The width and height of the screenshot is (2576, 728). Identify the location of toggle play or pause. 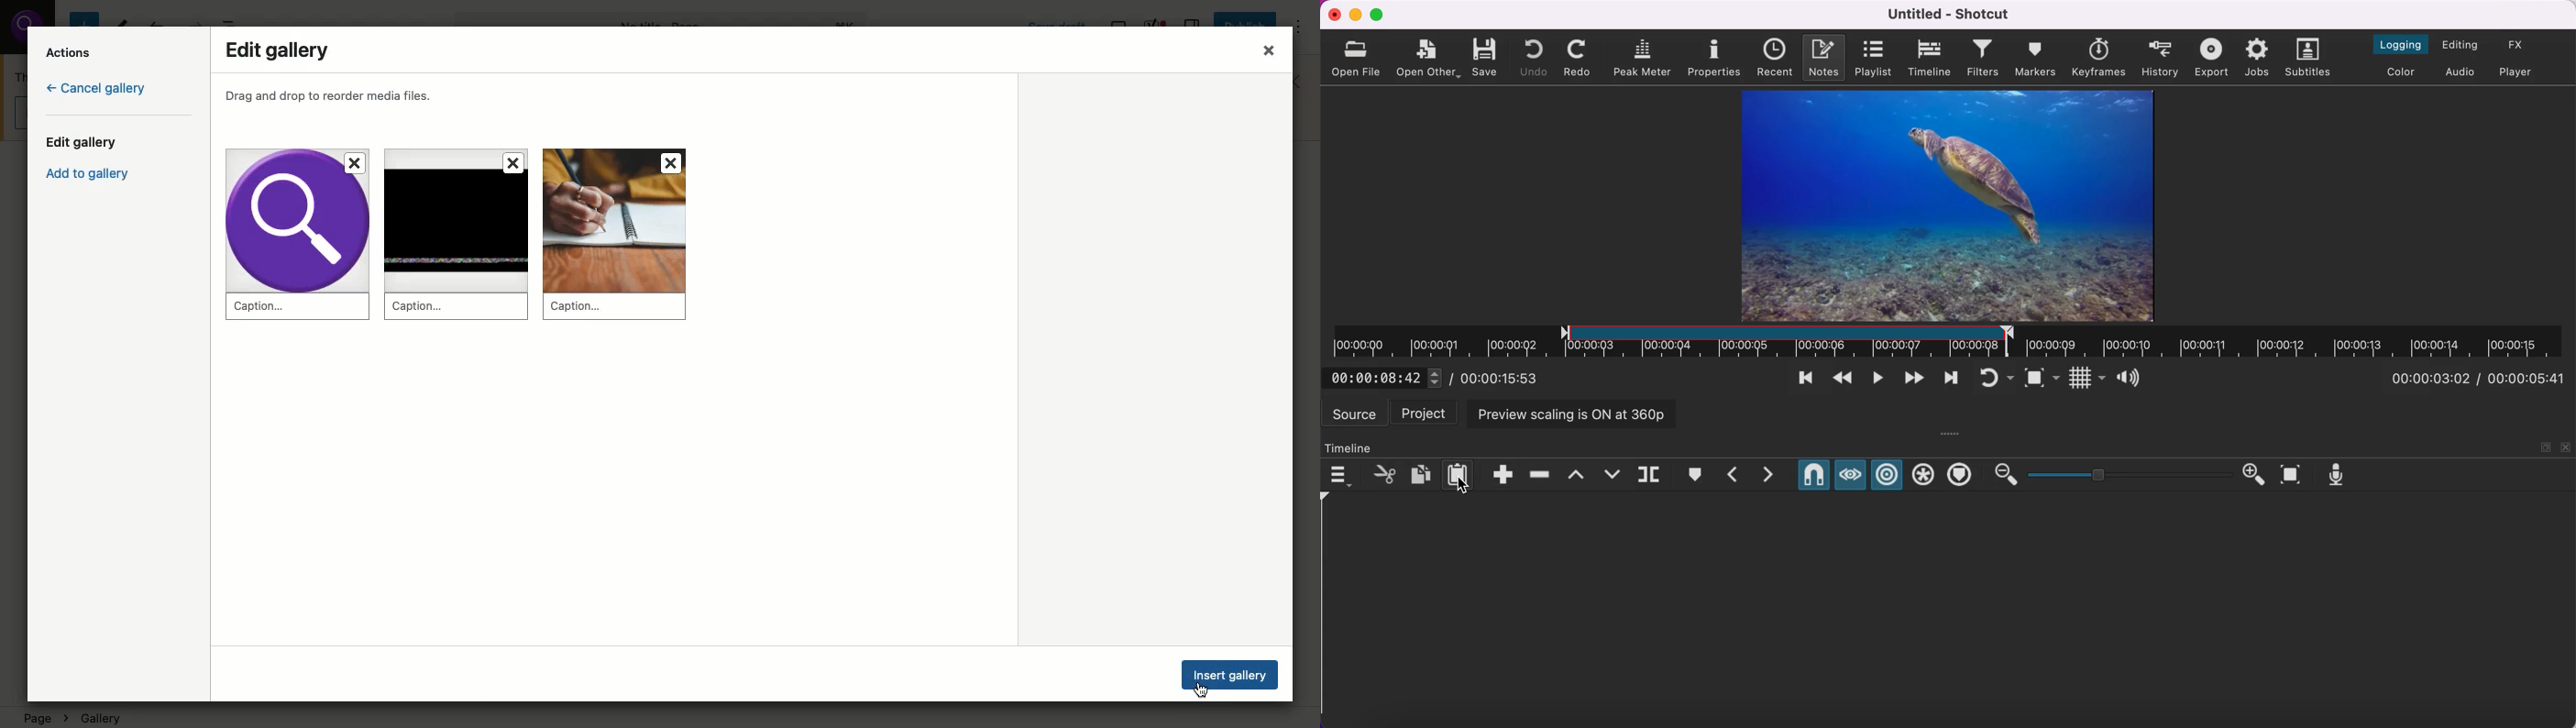
(1875, 380).